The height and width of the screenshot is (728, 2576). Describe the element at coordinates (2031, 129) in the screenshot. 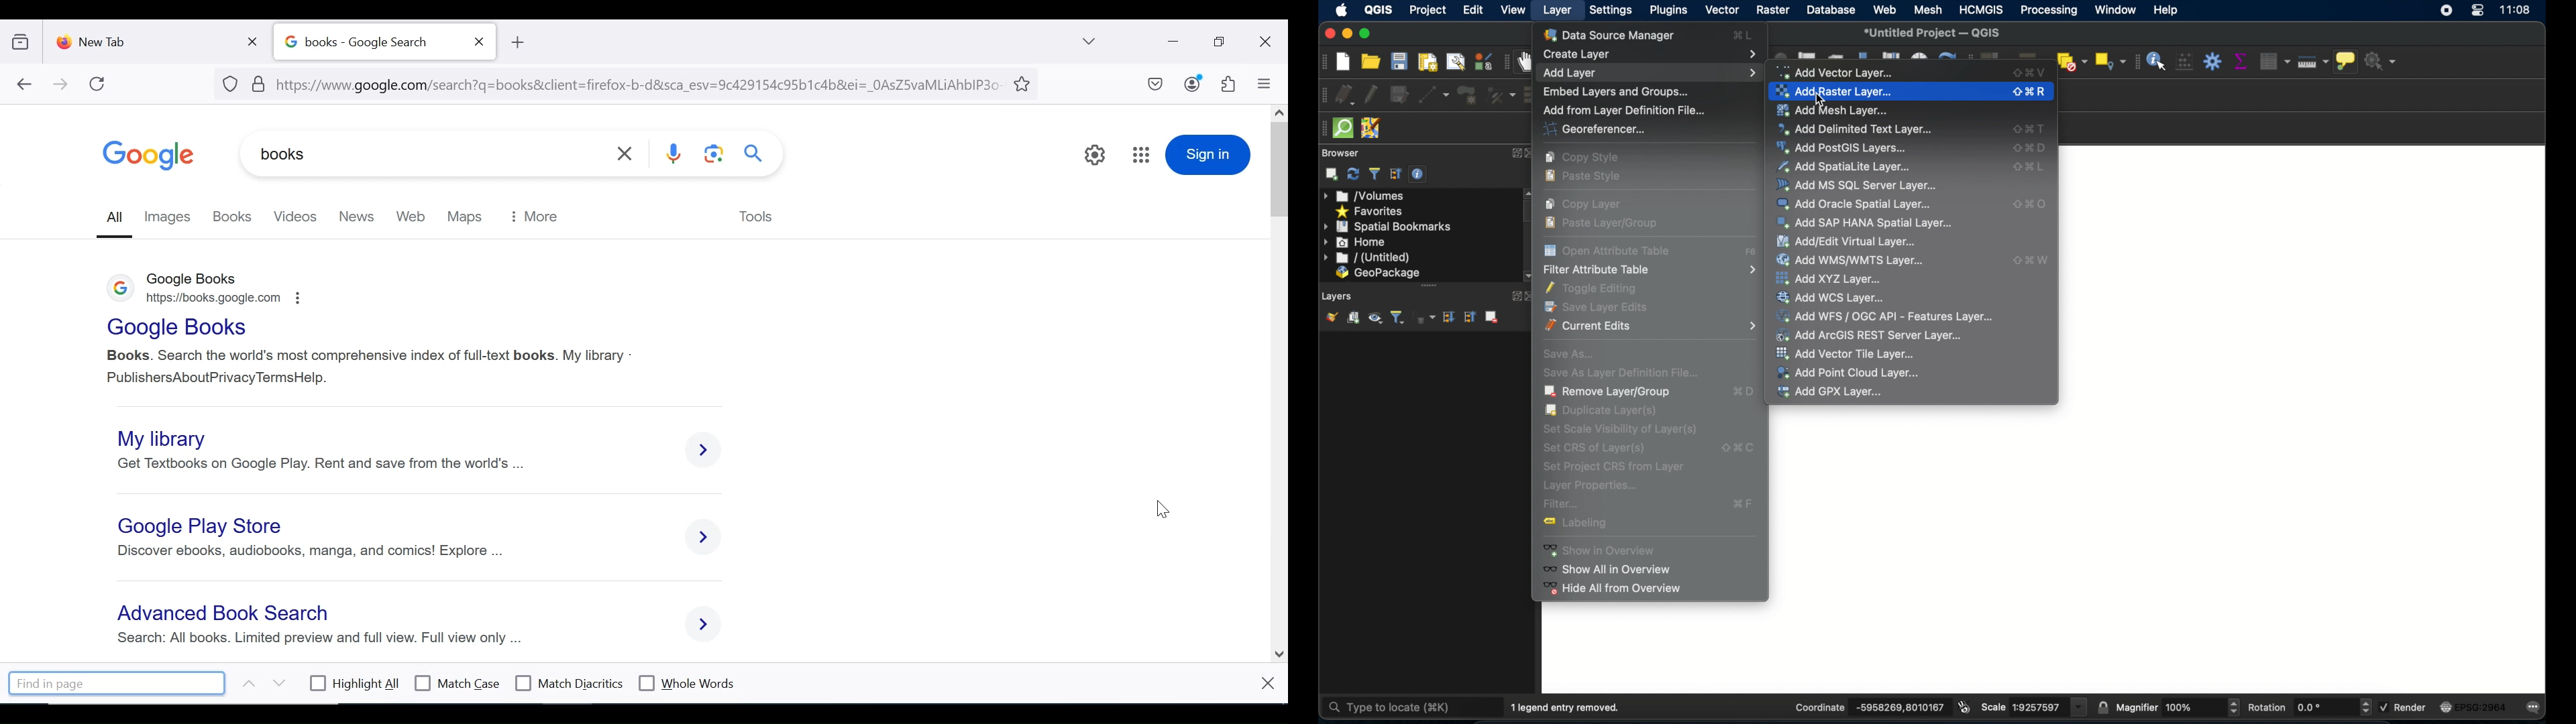

I see `add delimited text layer` at that location.